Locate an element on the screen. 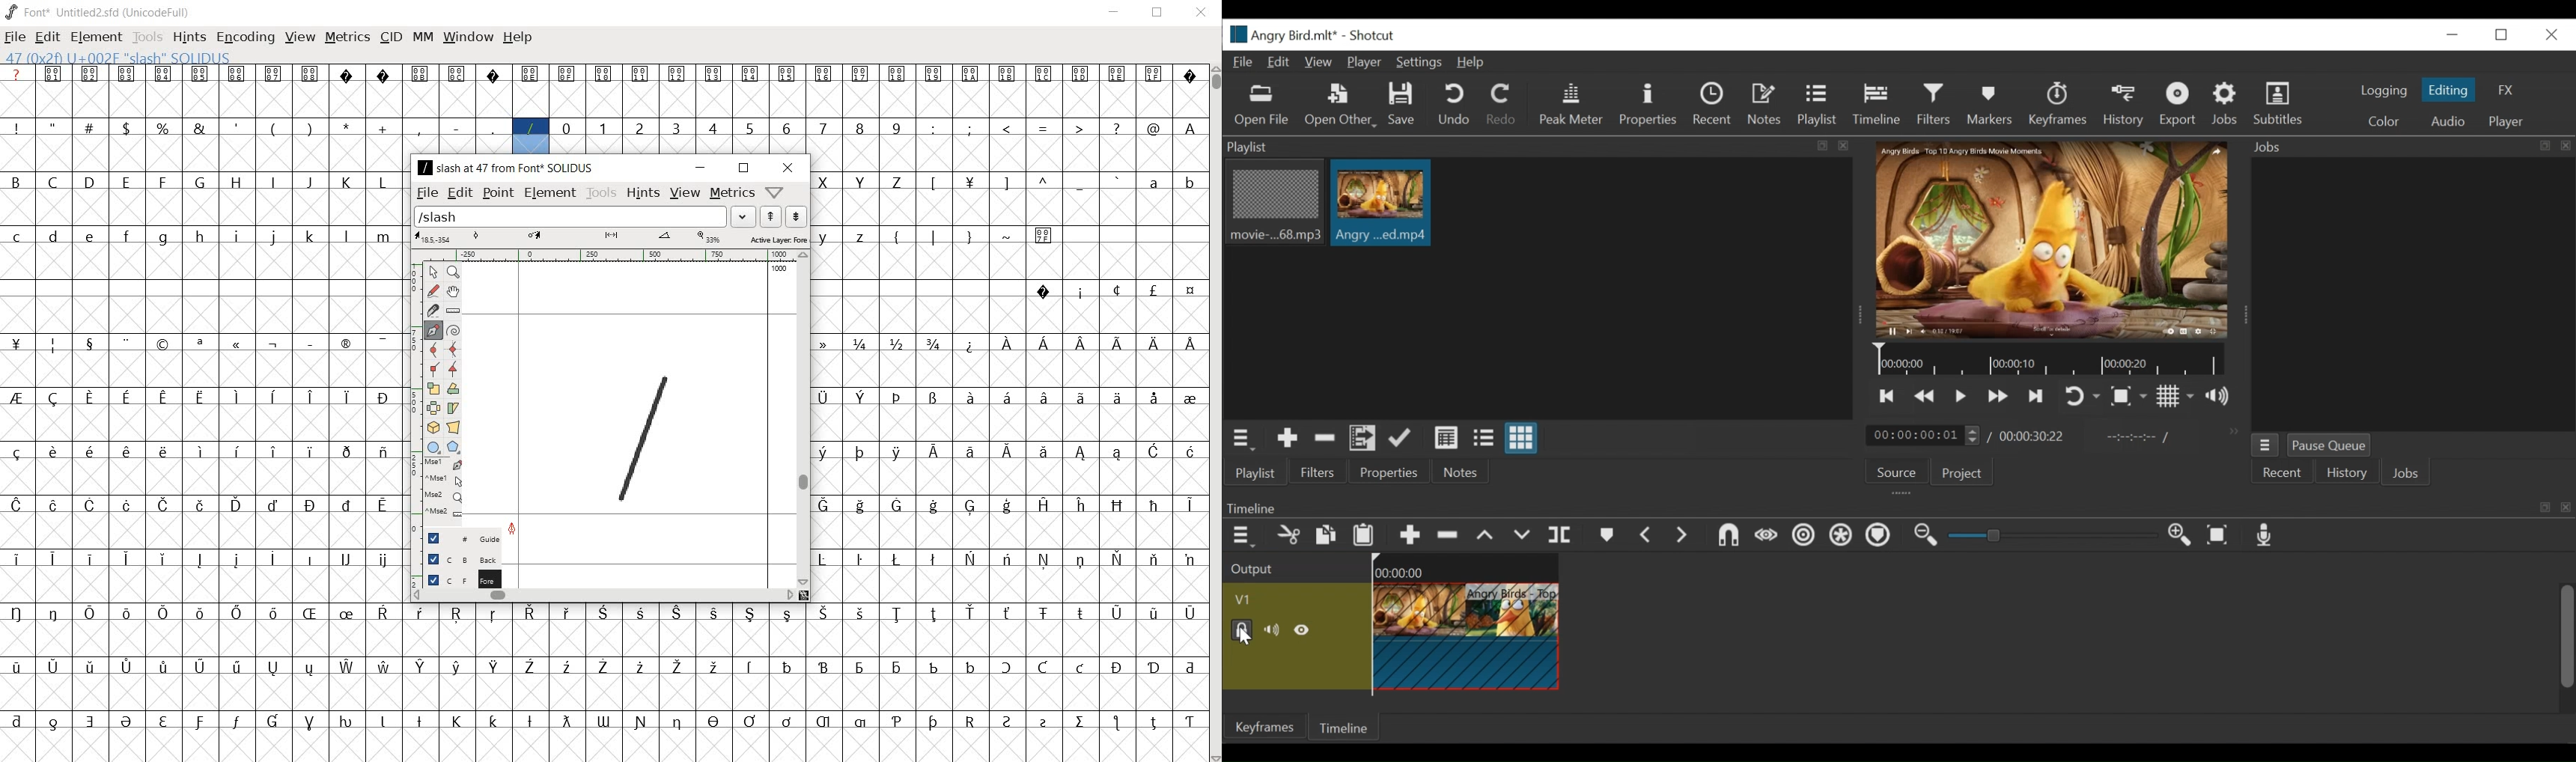 This screenshot has width=2576, height=784. Project is located at coordinates (1963, 473).